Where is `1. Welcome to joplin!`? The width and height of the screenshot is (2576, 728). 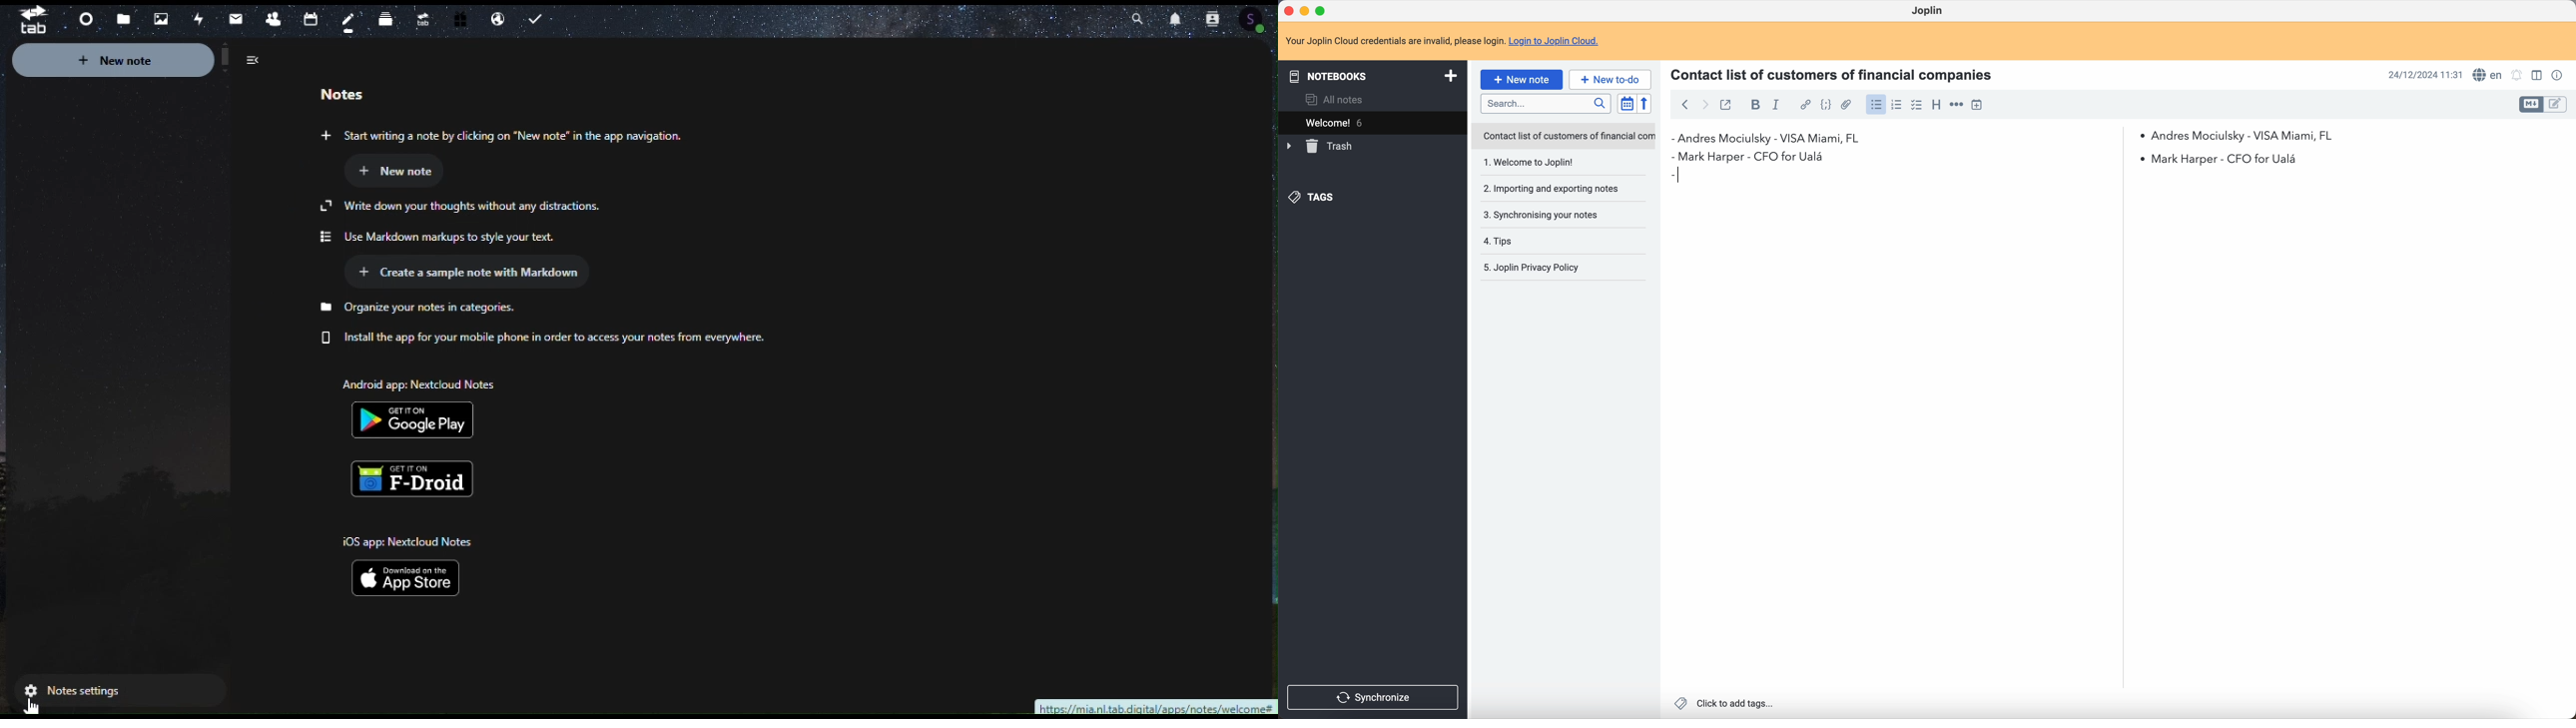 1. Welcome to joplin! is located at coordinates (1552, 163).